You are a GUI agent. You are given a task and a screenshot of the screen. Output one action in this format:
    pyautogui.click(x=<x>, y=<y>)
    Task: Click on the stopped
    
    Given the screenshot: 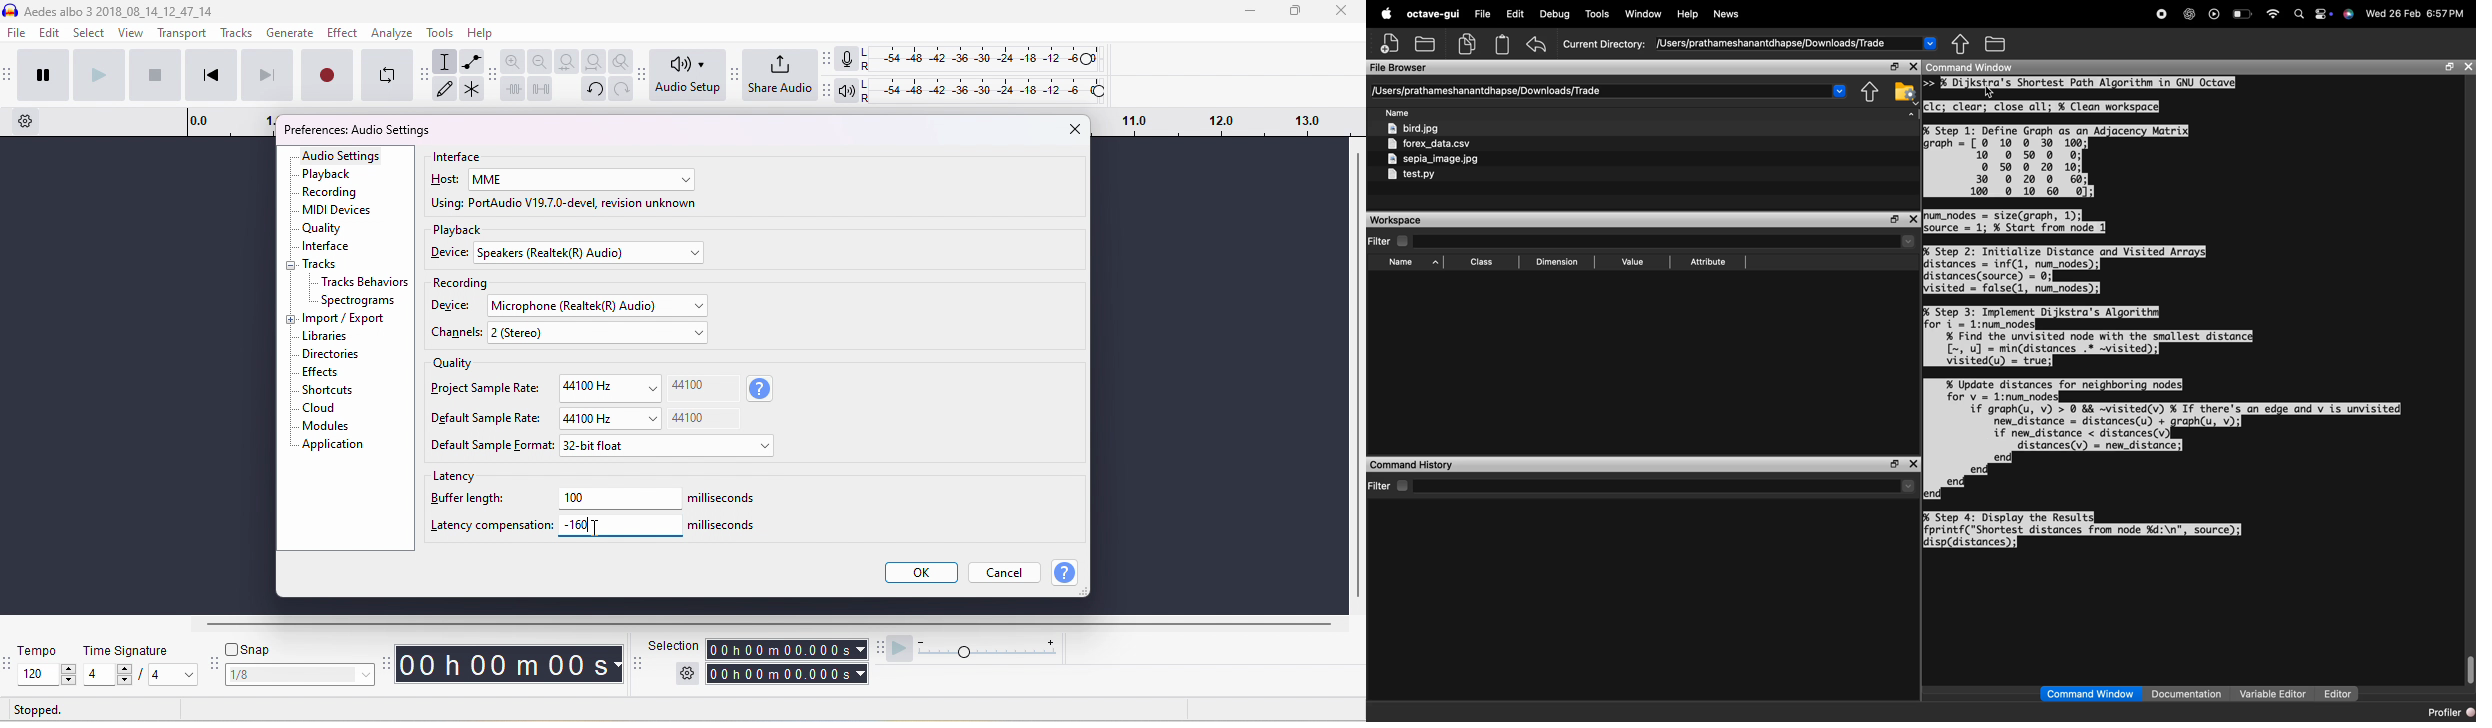 What is the action you would take?
    pyautogui.click(x=39, y=711)
    